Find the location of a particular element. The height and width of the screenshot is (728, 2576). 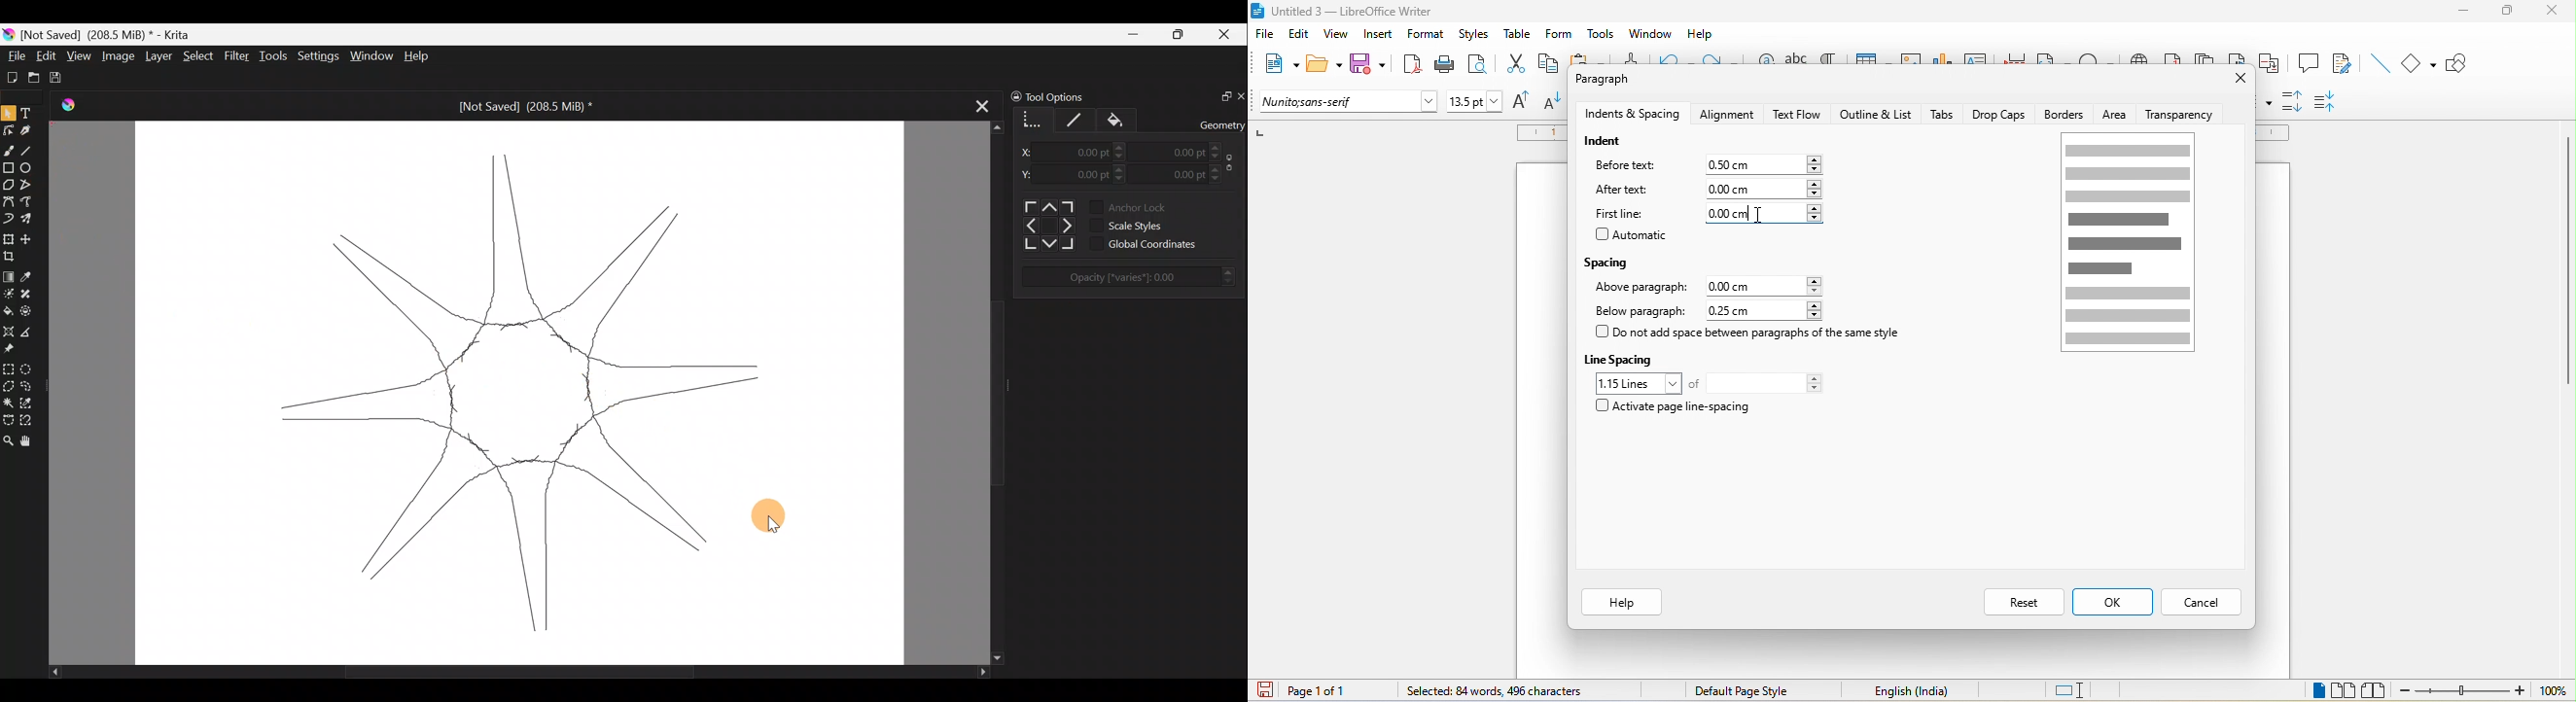

paragraph is located at coordinates (1611, 83).